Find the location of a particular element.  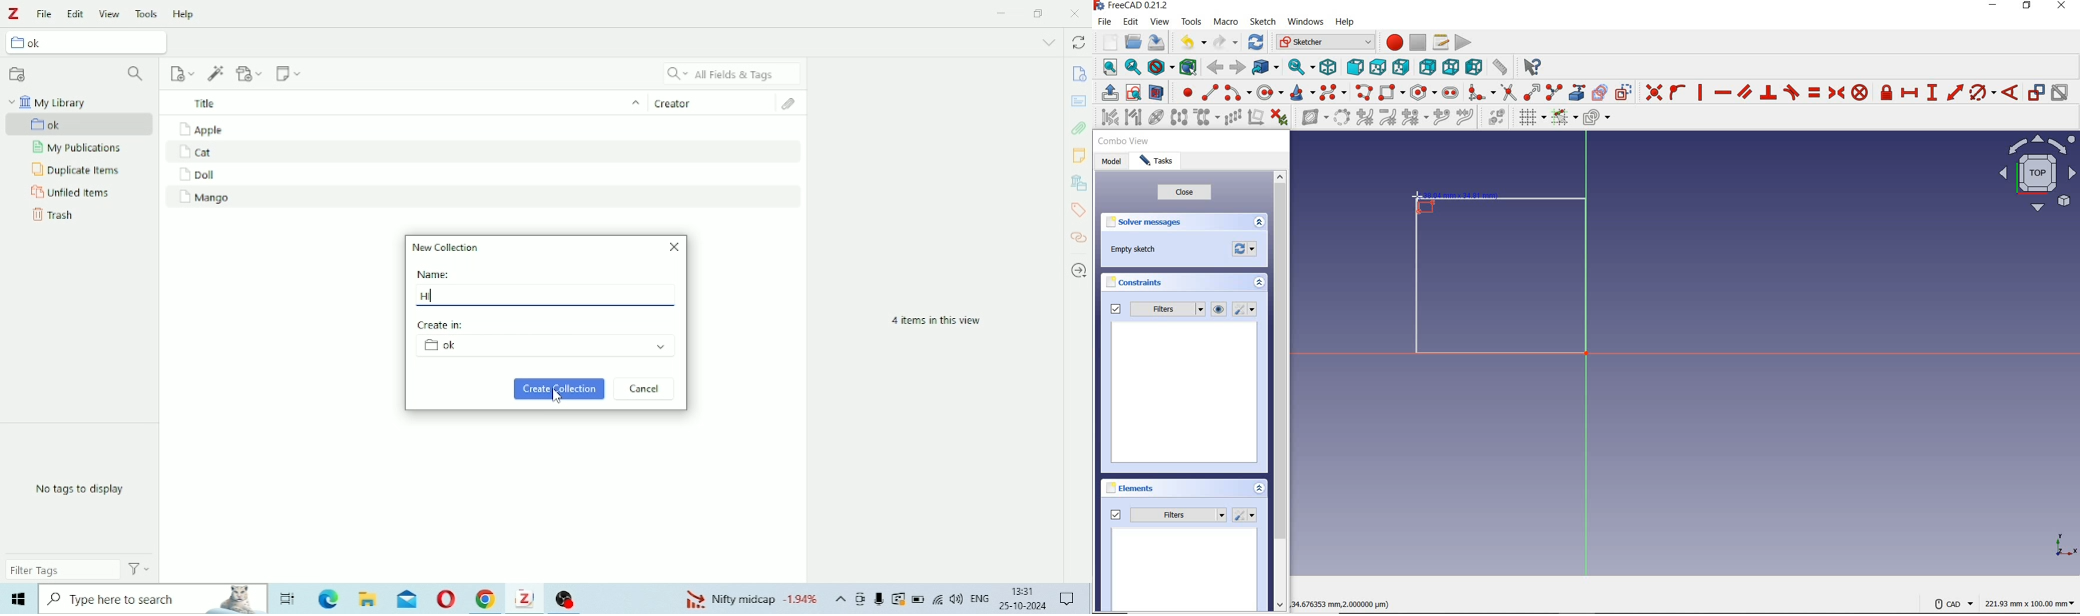

Filter Tags is located at coordinates (63, 569).